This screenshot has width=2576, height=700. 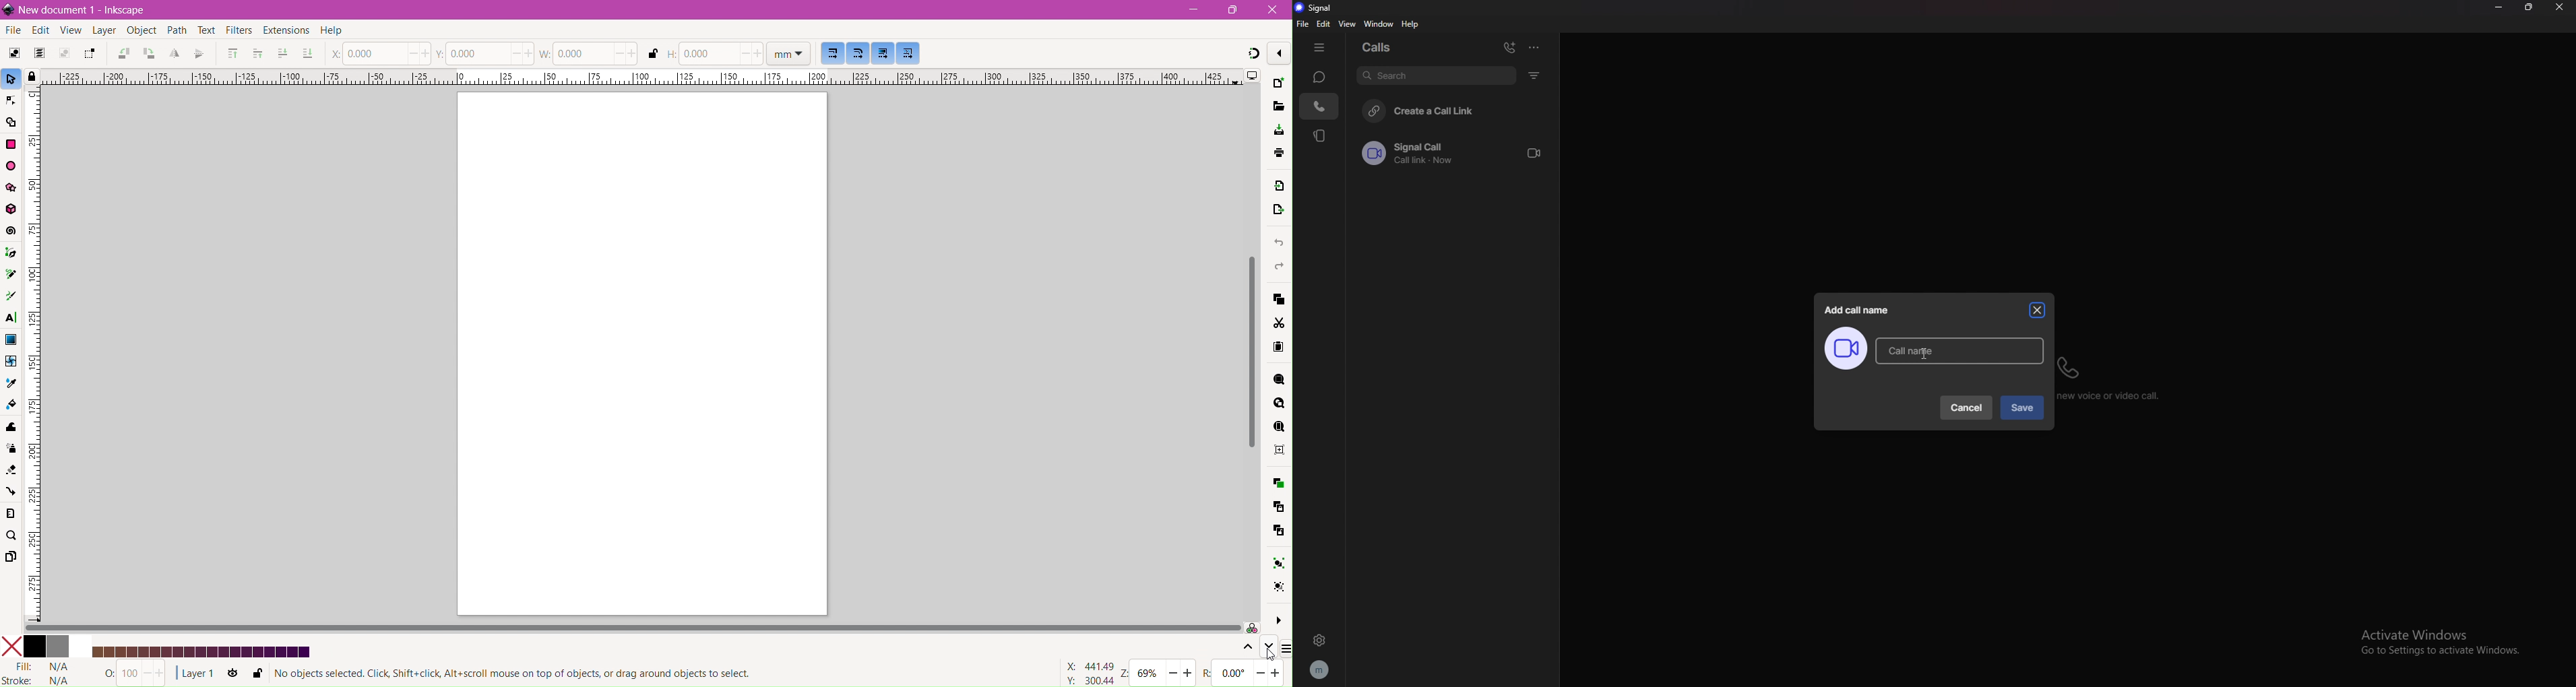 What do you see at coordinates (282, 53) in the screenshot?
I see `Lower` at bounding box center [282, 53].